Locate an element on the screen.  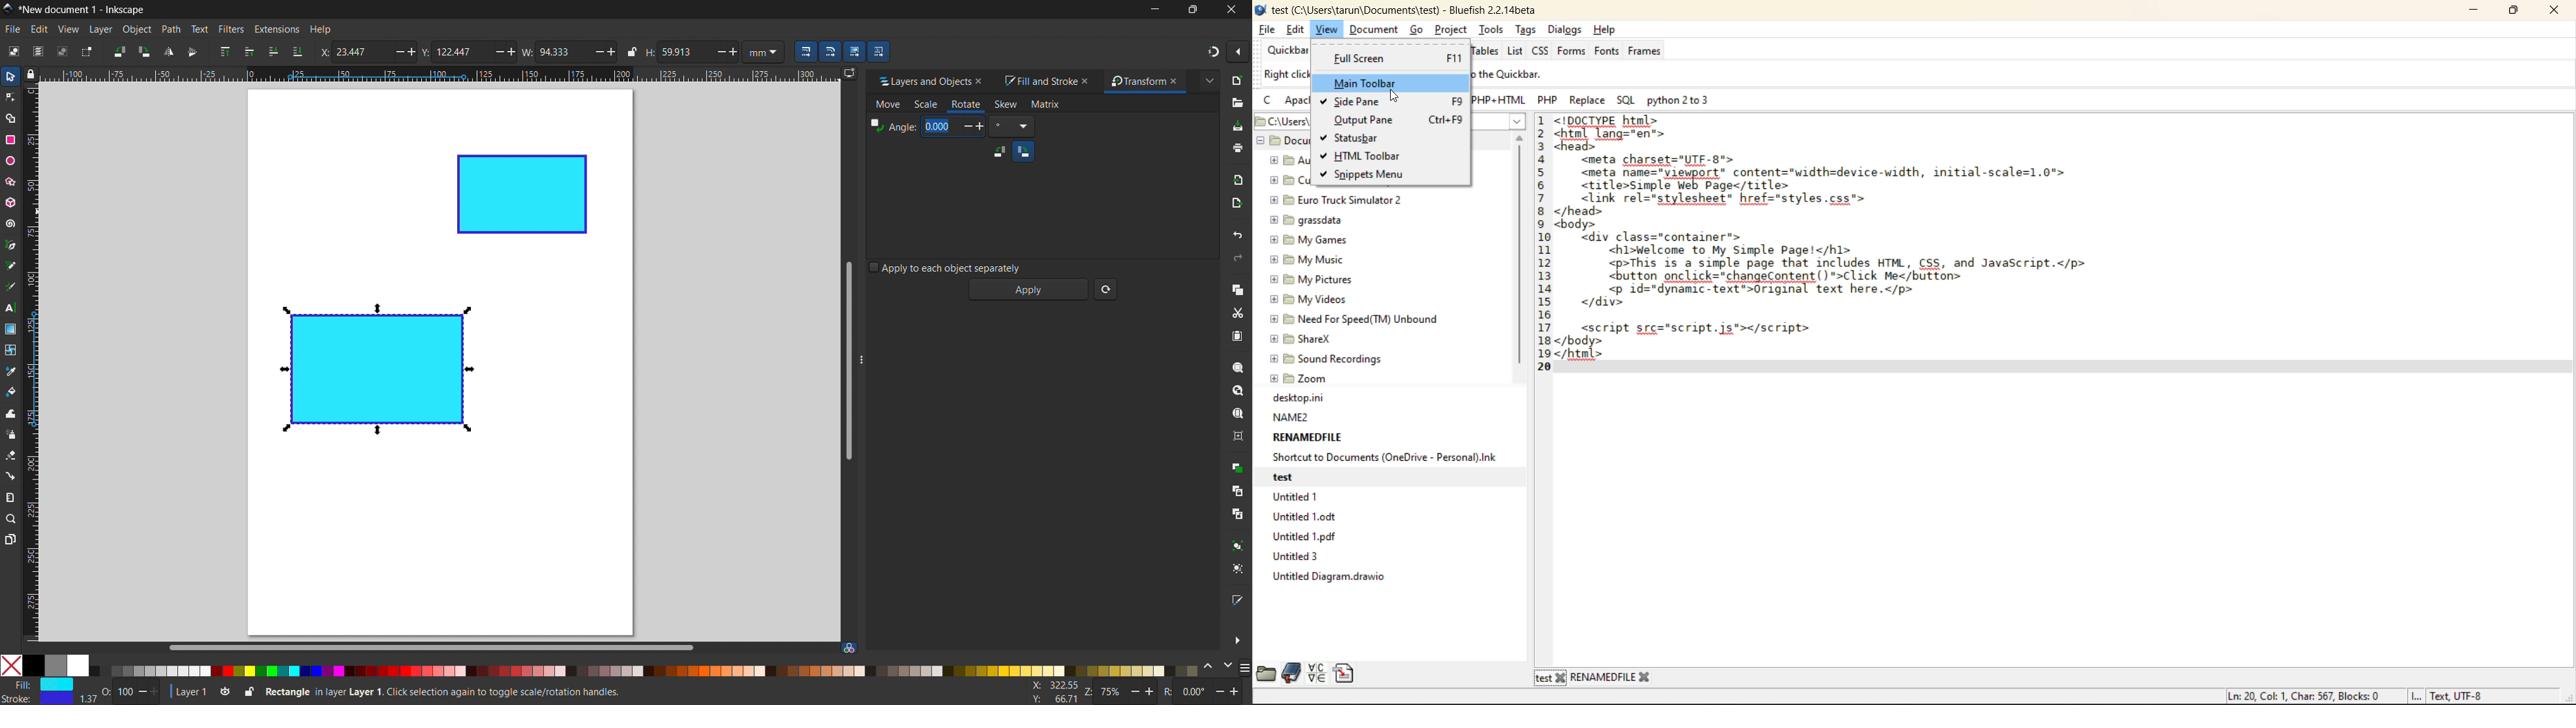
toggle selection box is located at coordinates (85, 53).